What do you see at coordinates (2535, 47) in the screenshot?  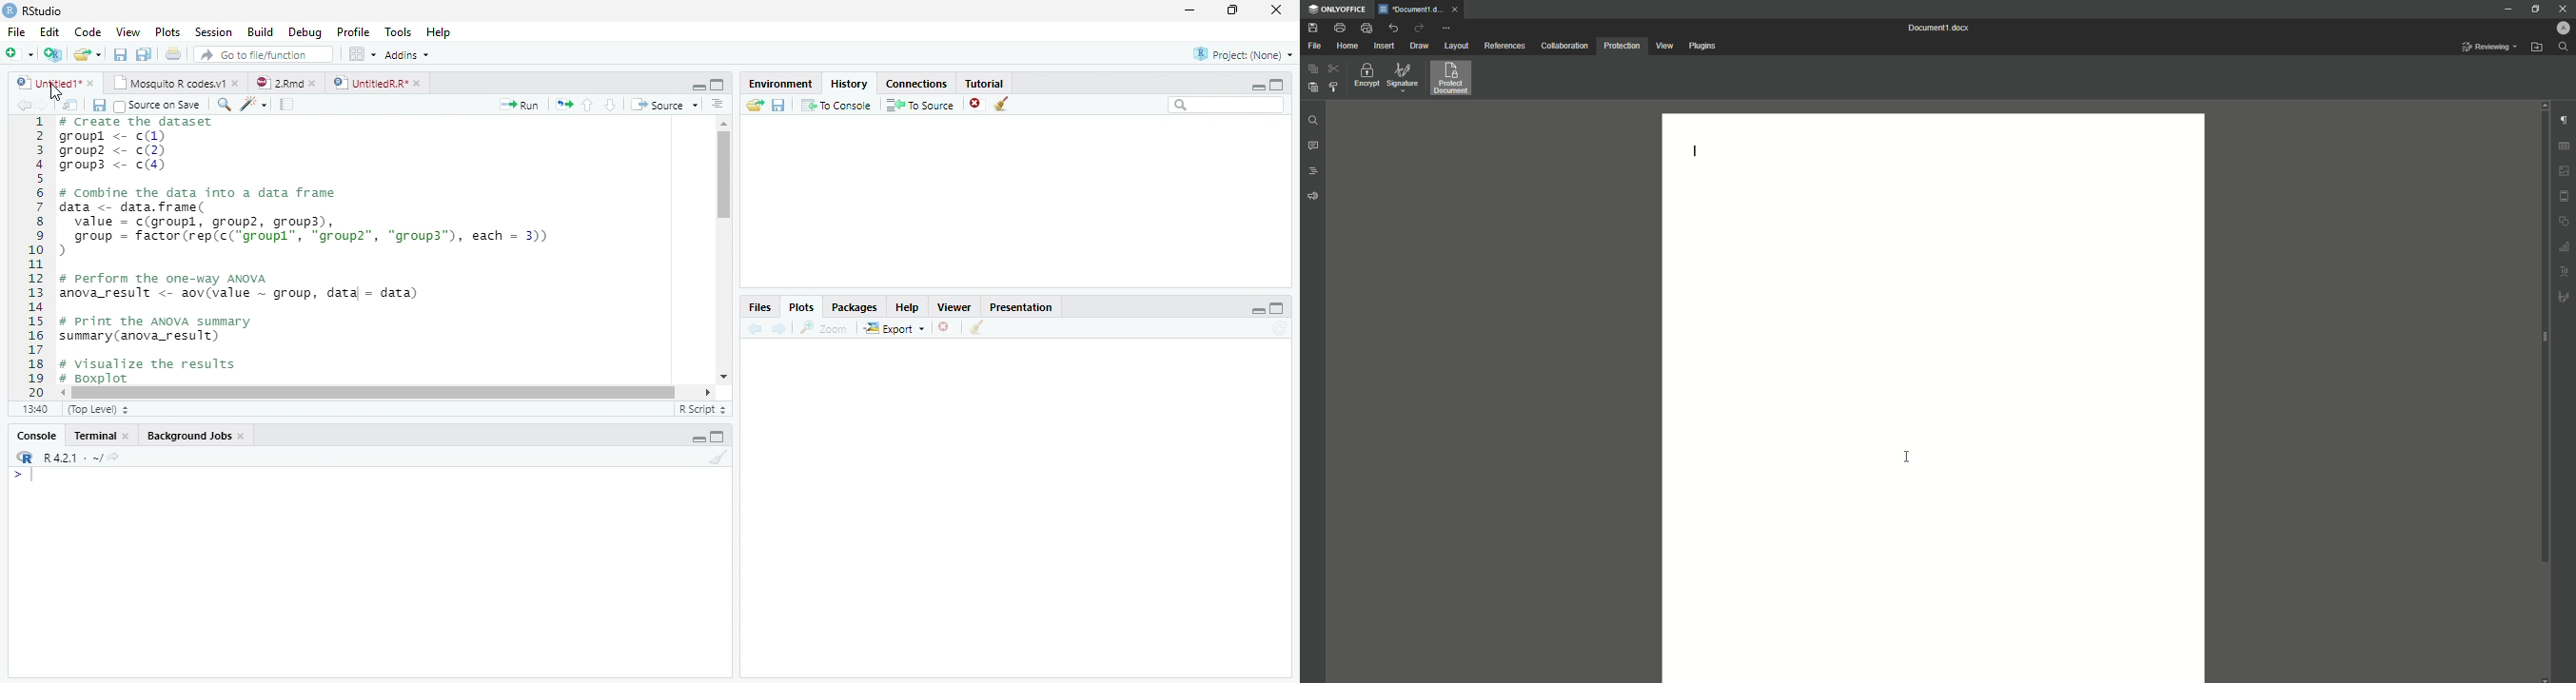 I see `Open From File` at bounding box center [2535, 47].